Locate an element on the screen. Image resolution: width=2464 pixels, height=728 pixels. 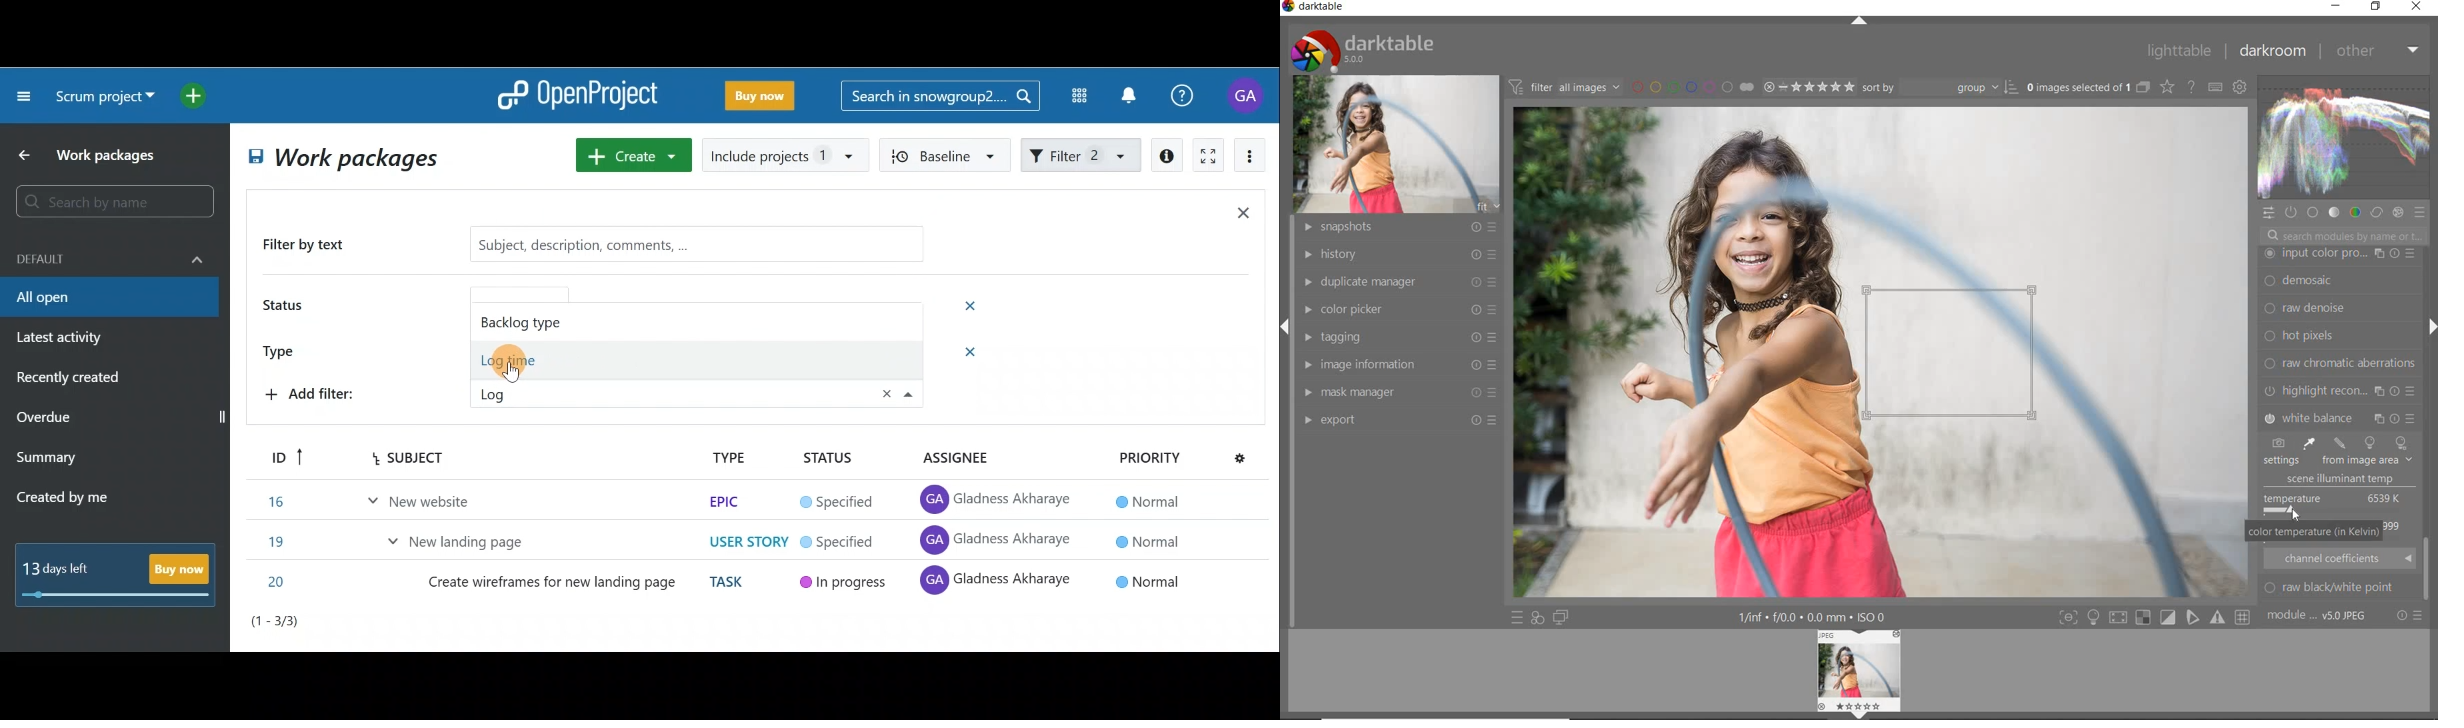
color picker is located at coordinates (1403, 307).